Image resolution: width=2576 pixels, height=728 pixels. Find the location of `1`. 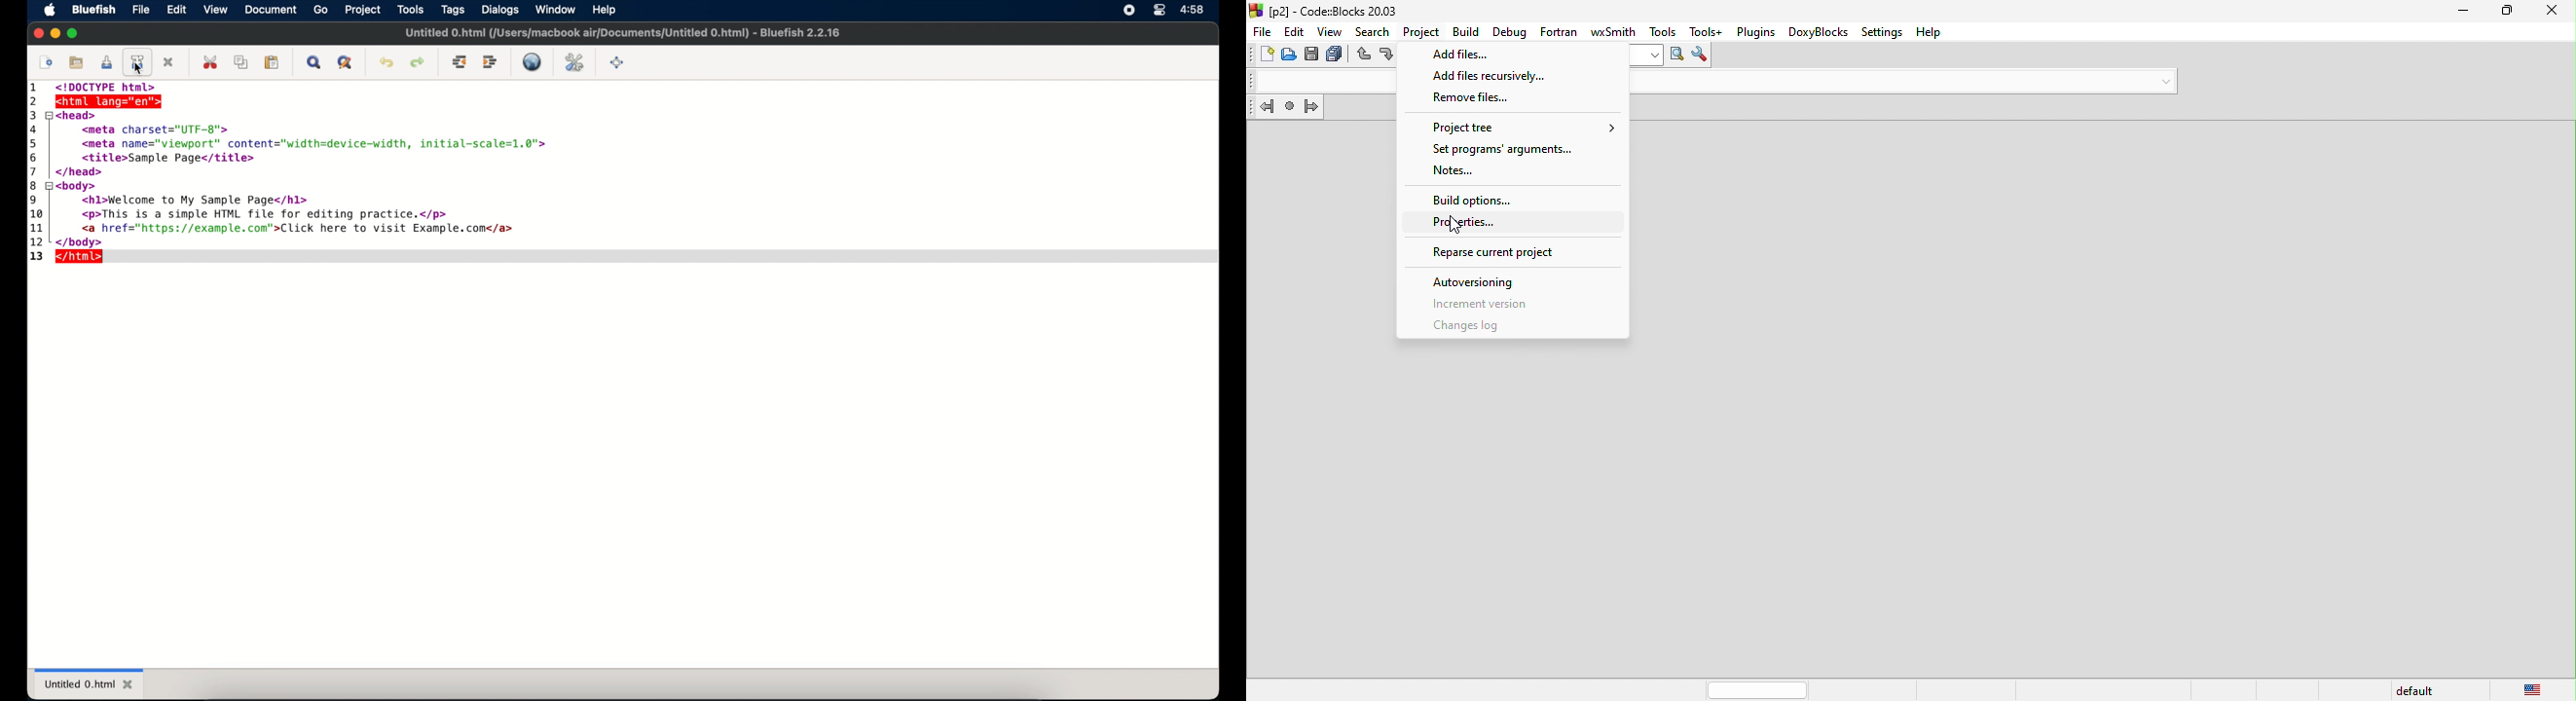

1 is located at coordinates (36, 89).